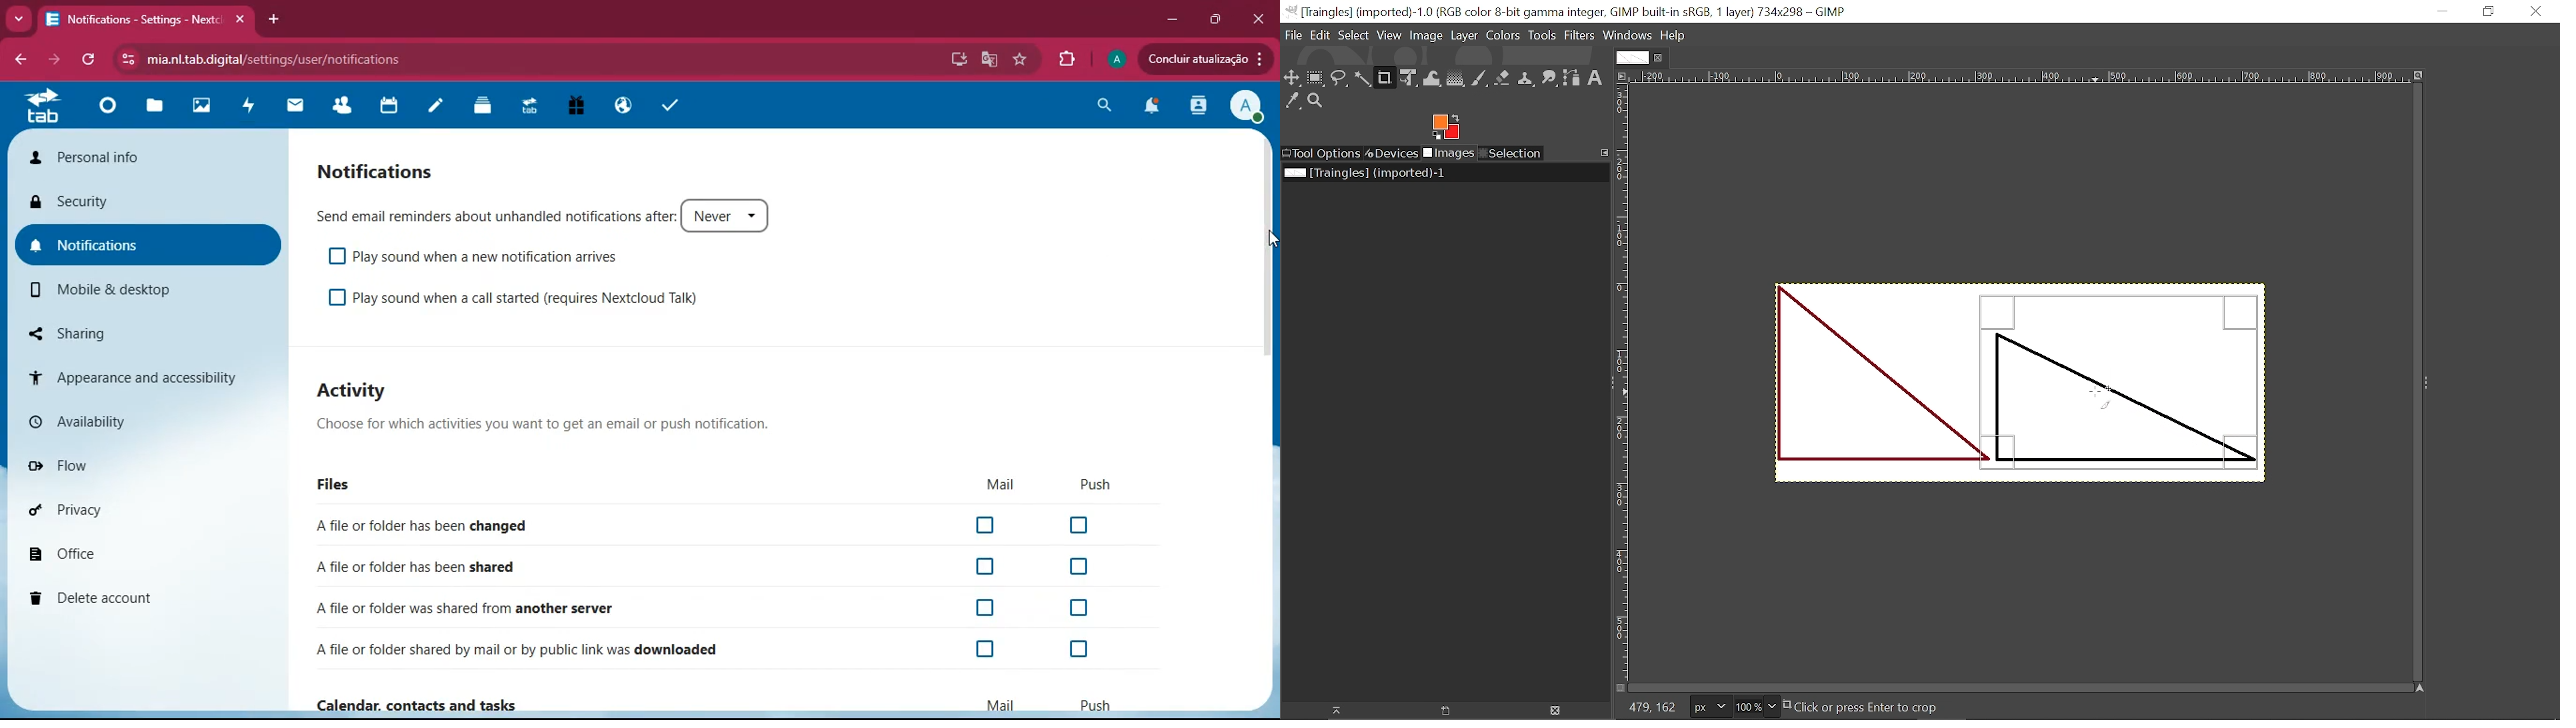 Image resolution: width=2576 pixels, height=728 pixels. What do you see at coordinates (2450, 11) in the screenshot?
I see `Minimize` at bounding box center [2450, 11].